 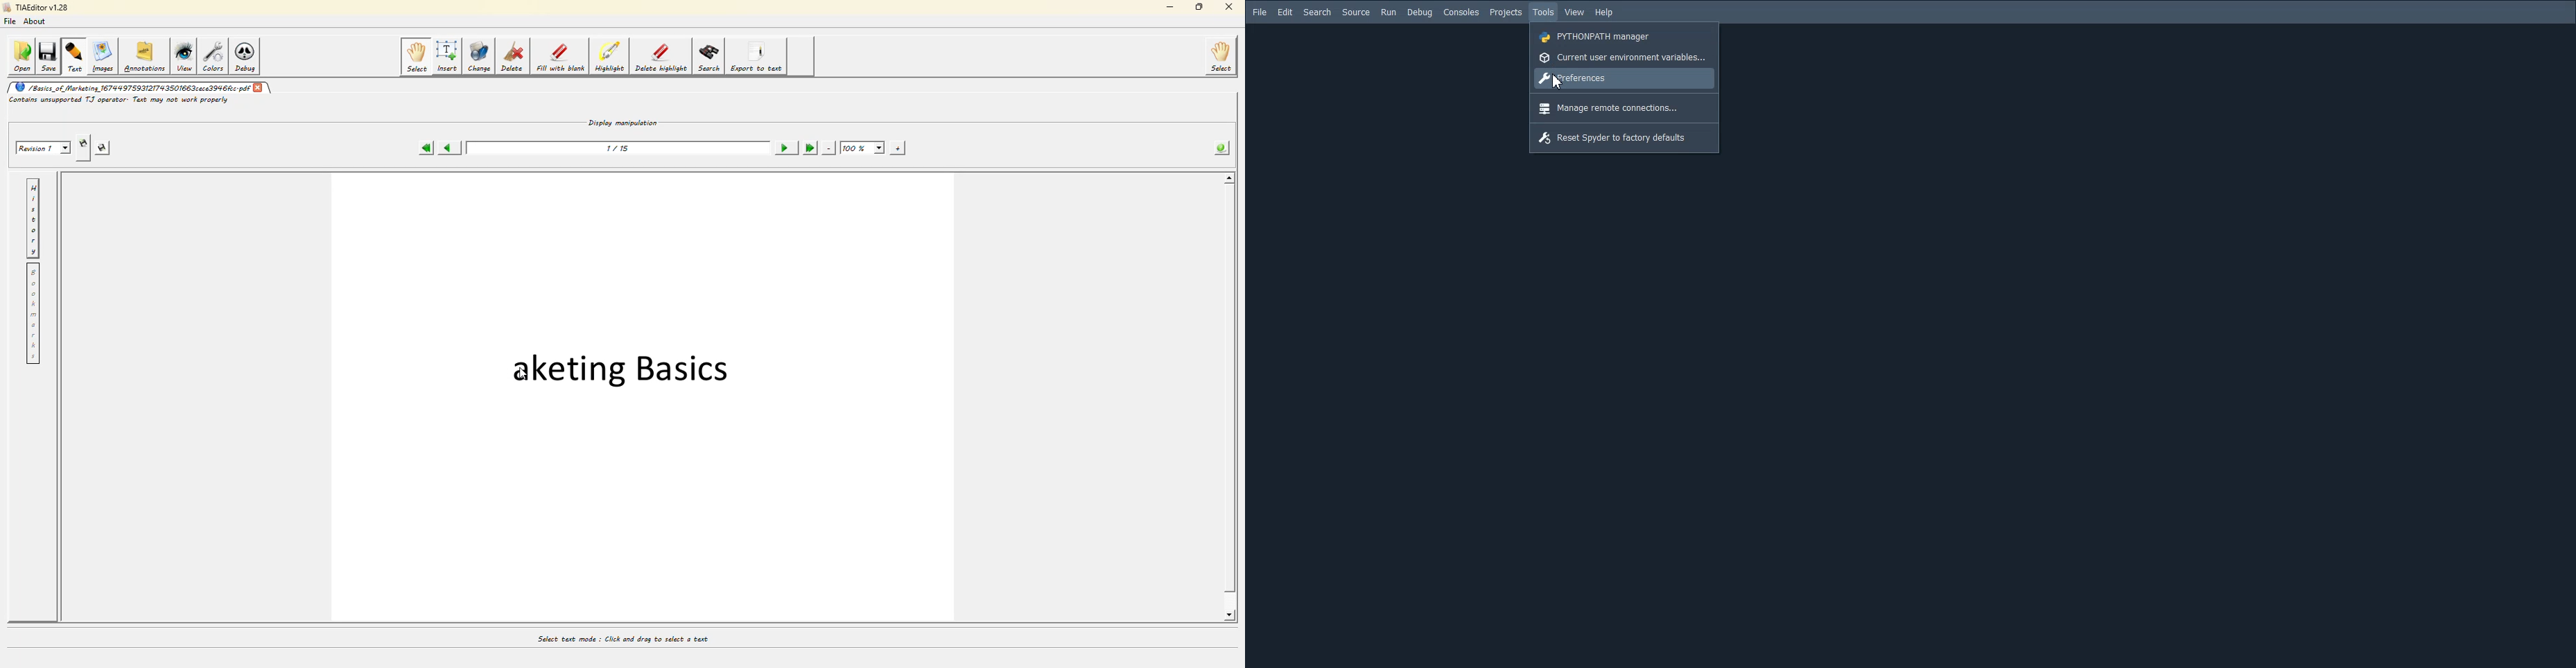 I want to click on Help, so click(x=1605, y=12).